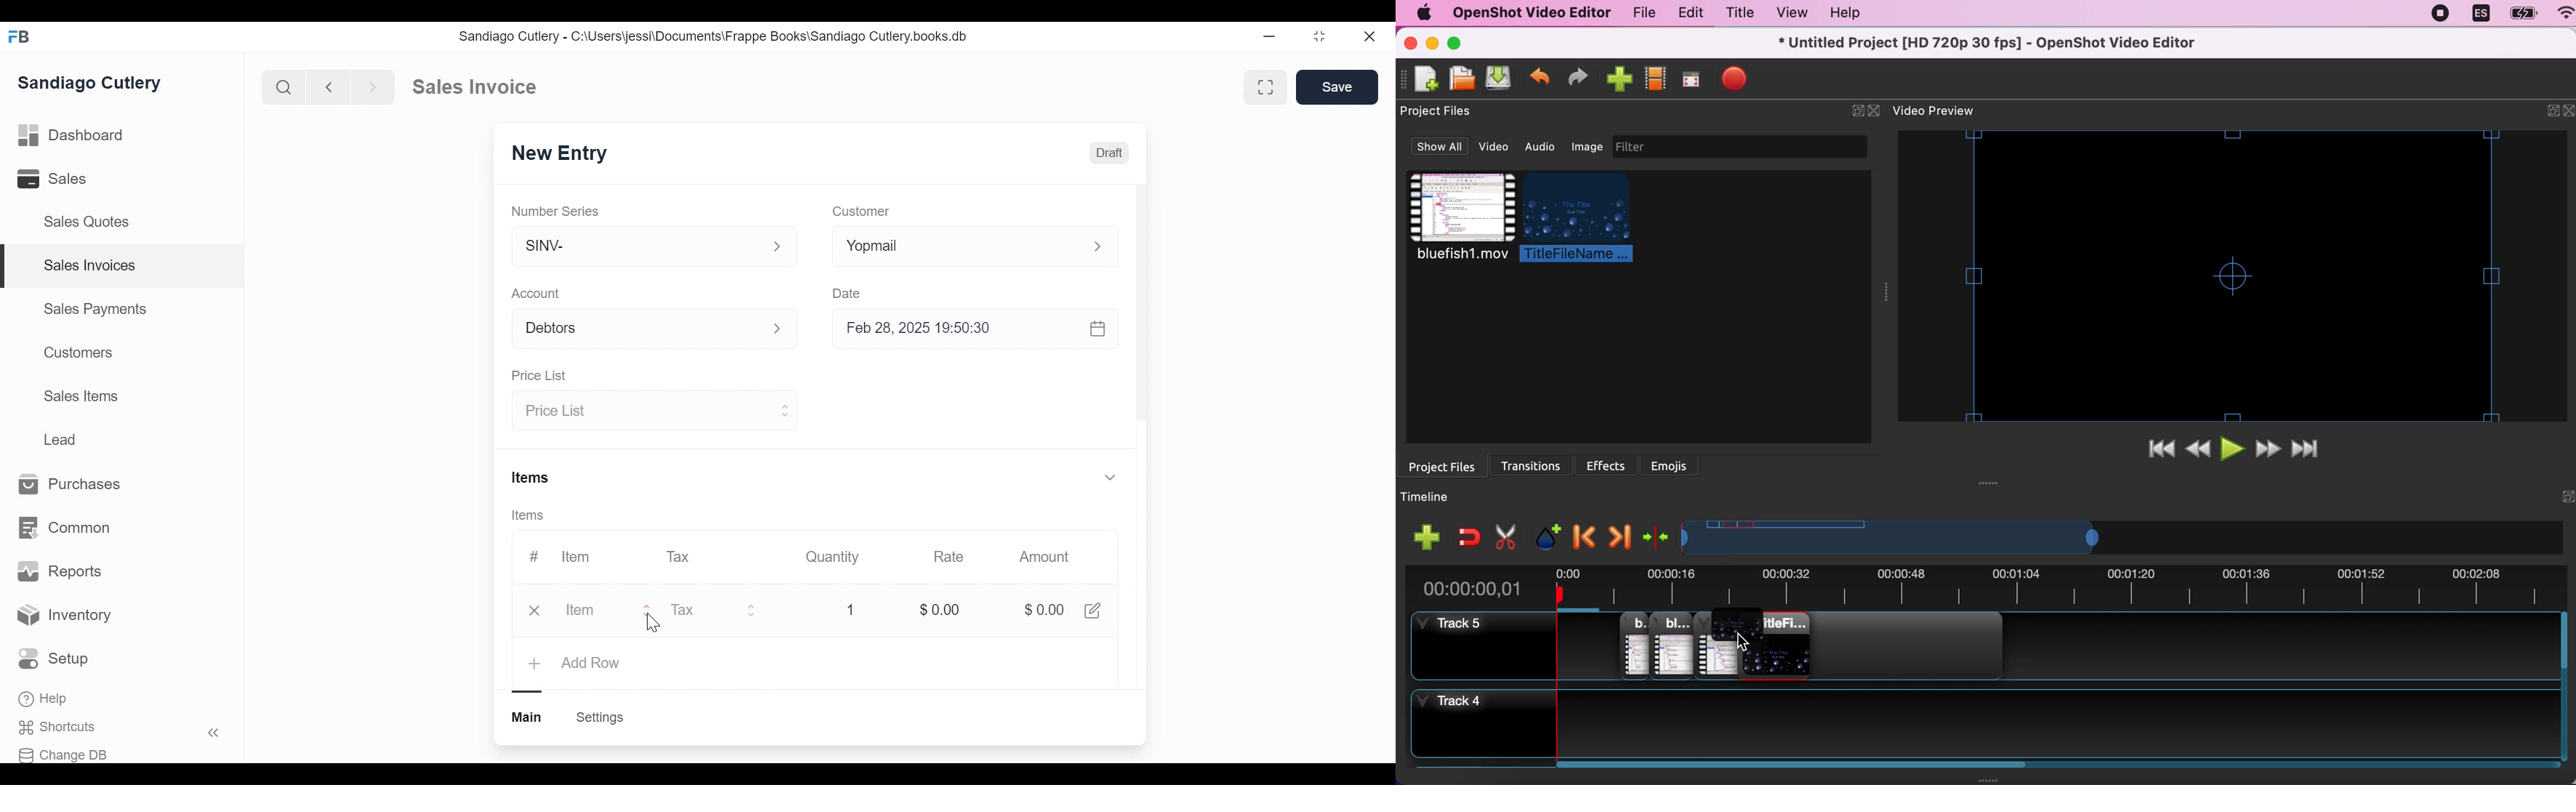  Describe the element at coordinates (576, 664) in the screenshot. I see `+ Add Row` at that location.